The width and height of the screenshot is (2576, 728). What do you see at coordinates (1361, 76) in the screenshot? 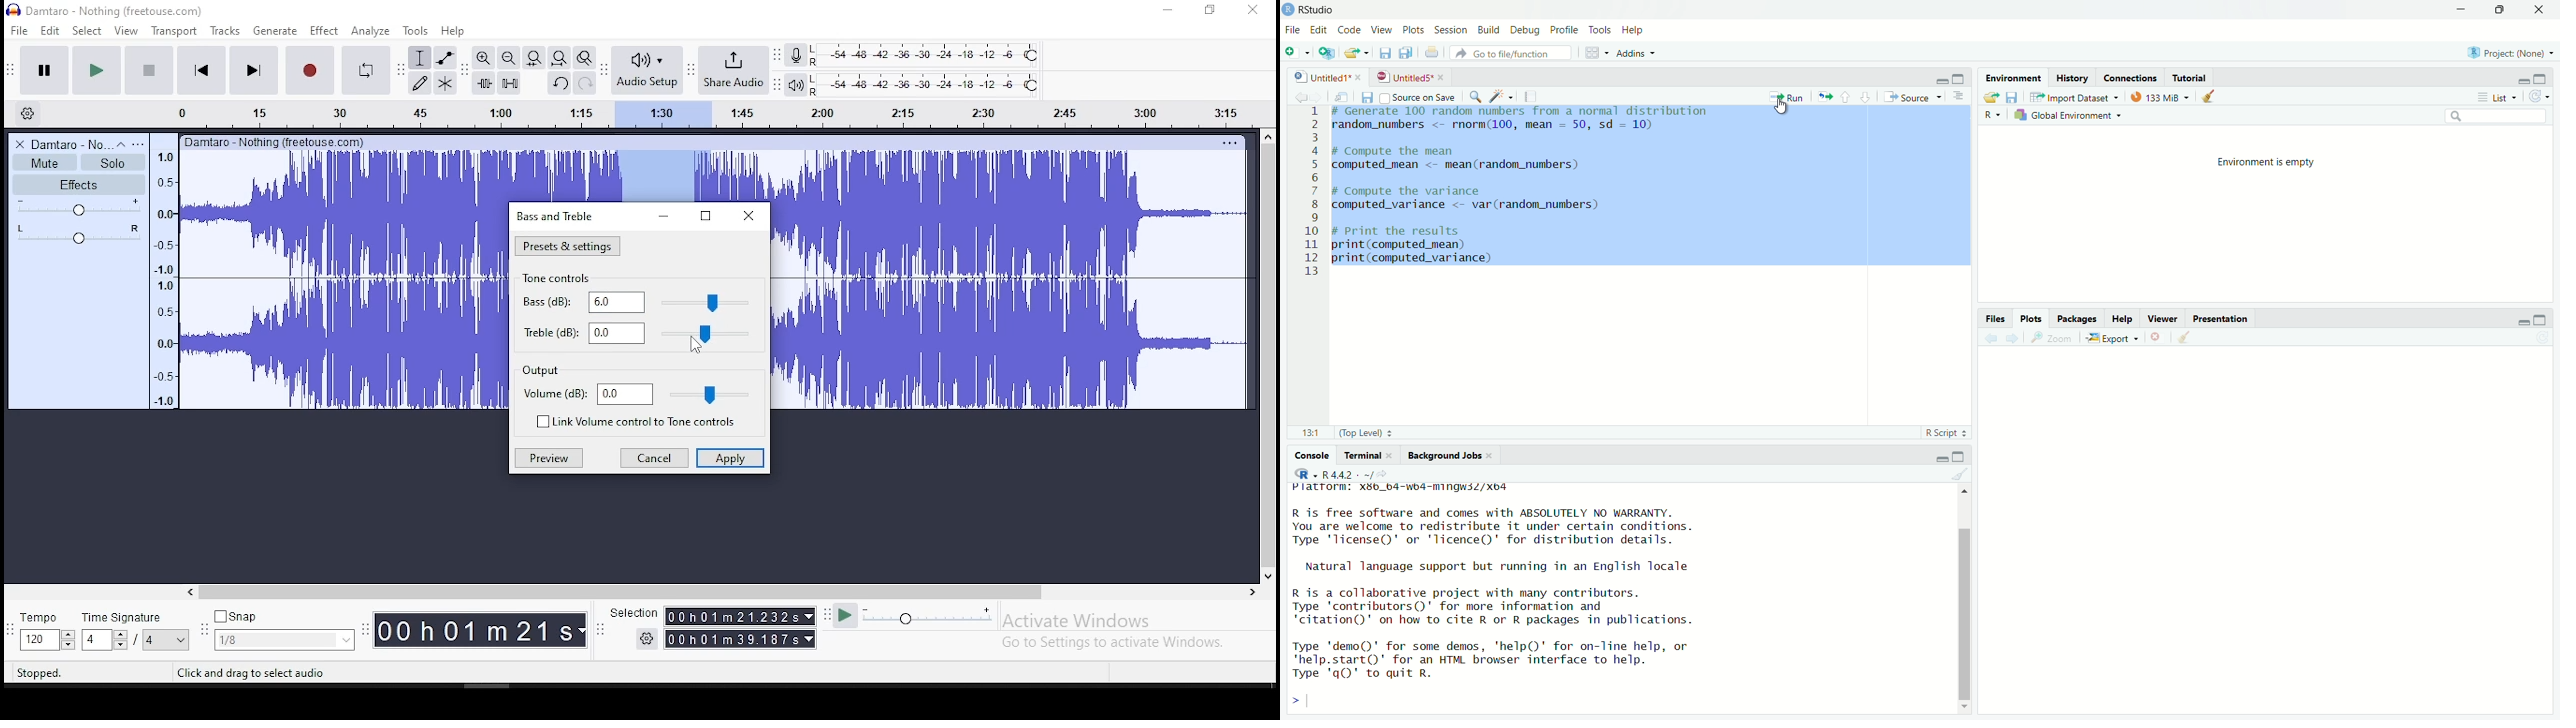
I see `close` at bounding box center [1361, 76].